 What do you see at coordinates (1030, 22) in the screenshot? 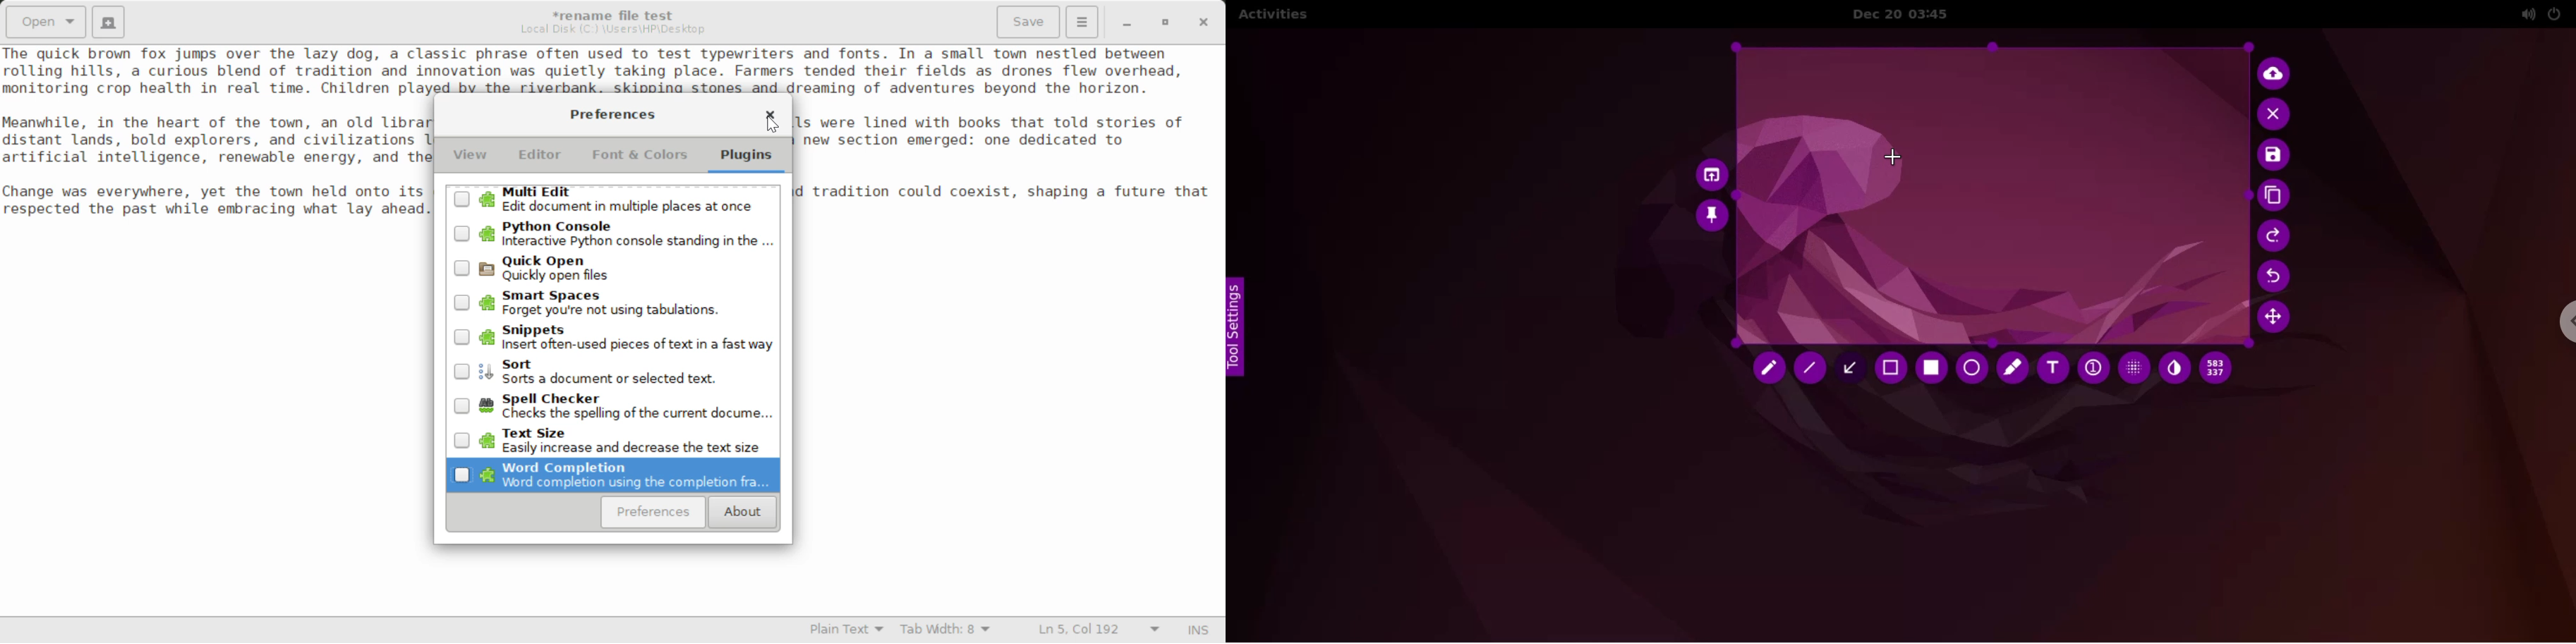
I see `Save` at bounding box center [1030, 22].